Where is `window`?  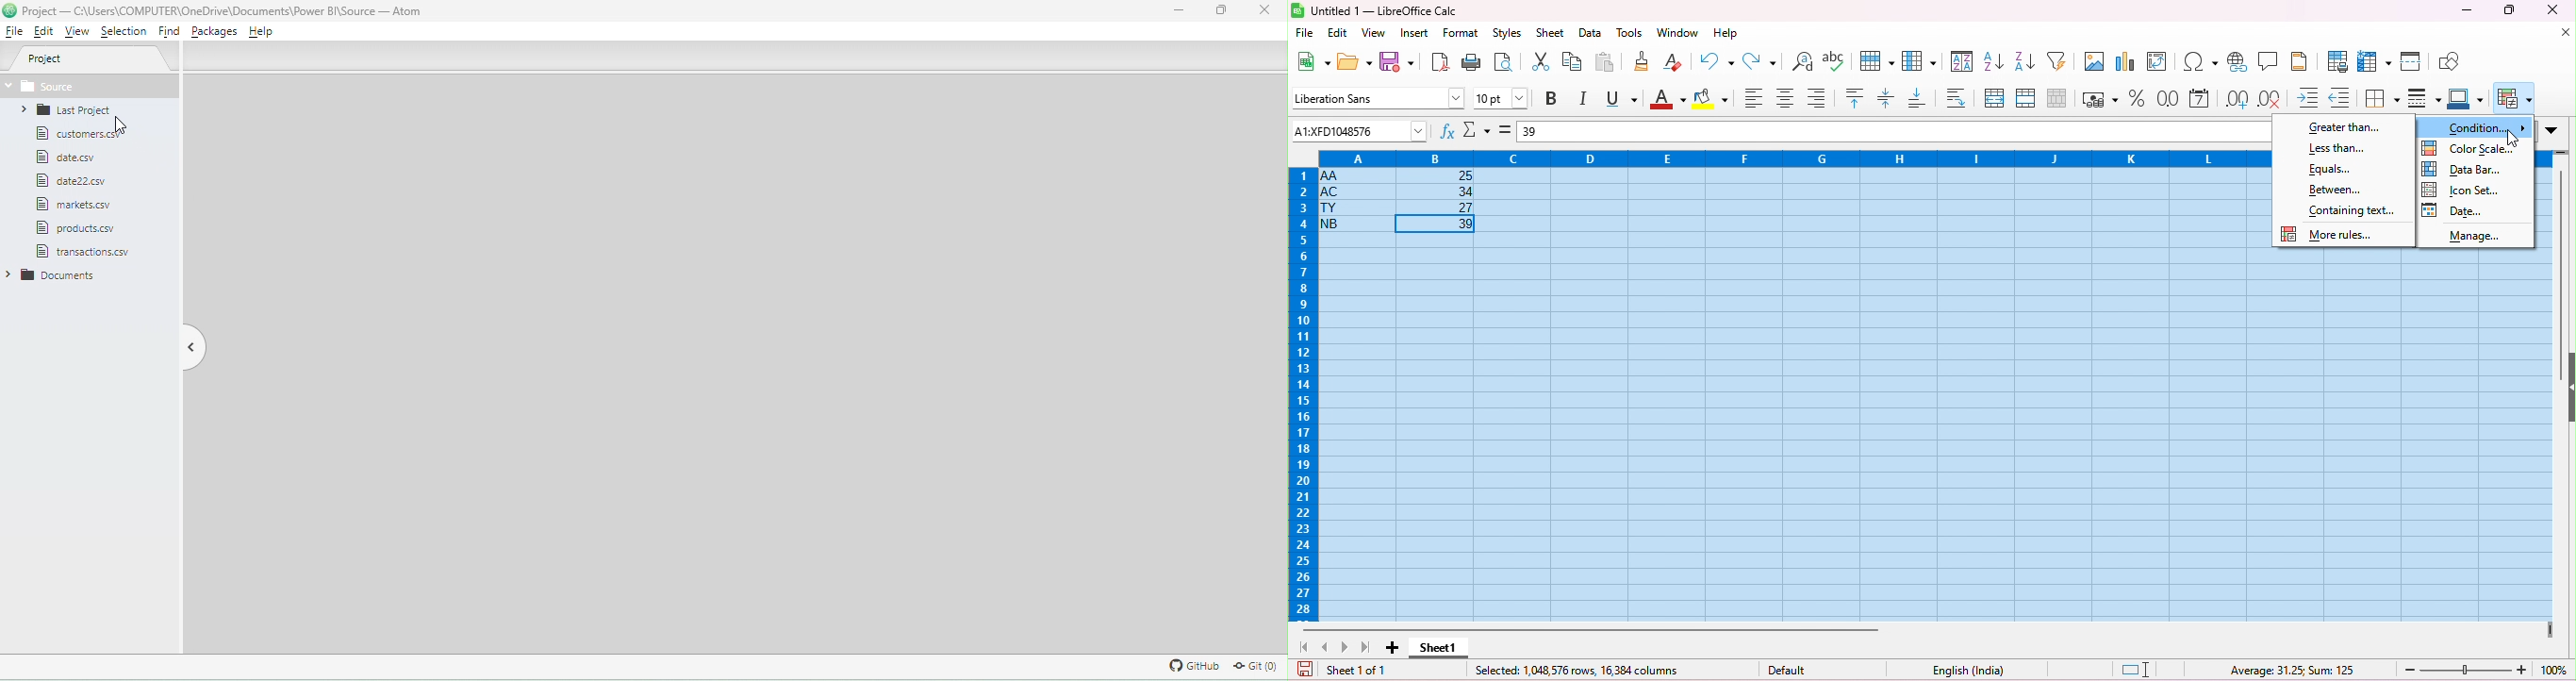 window is located at coordinates (1678, 33).